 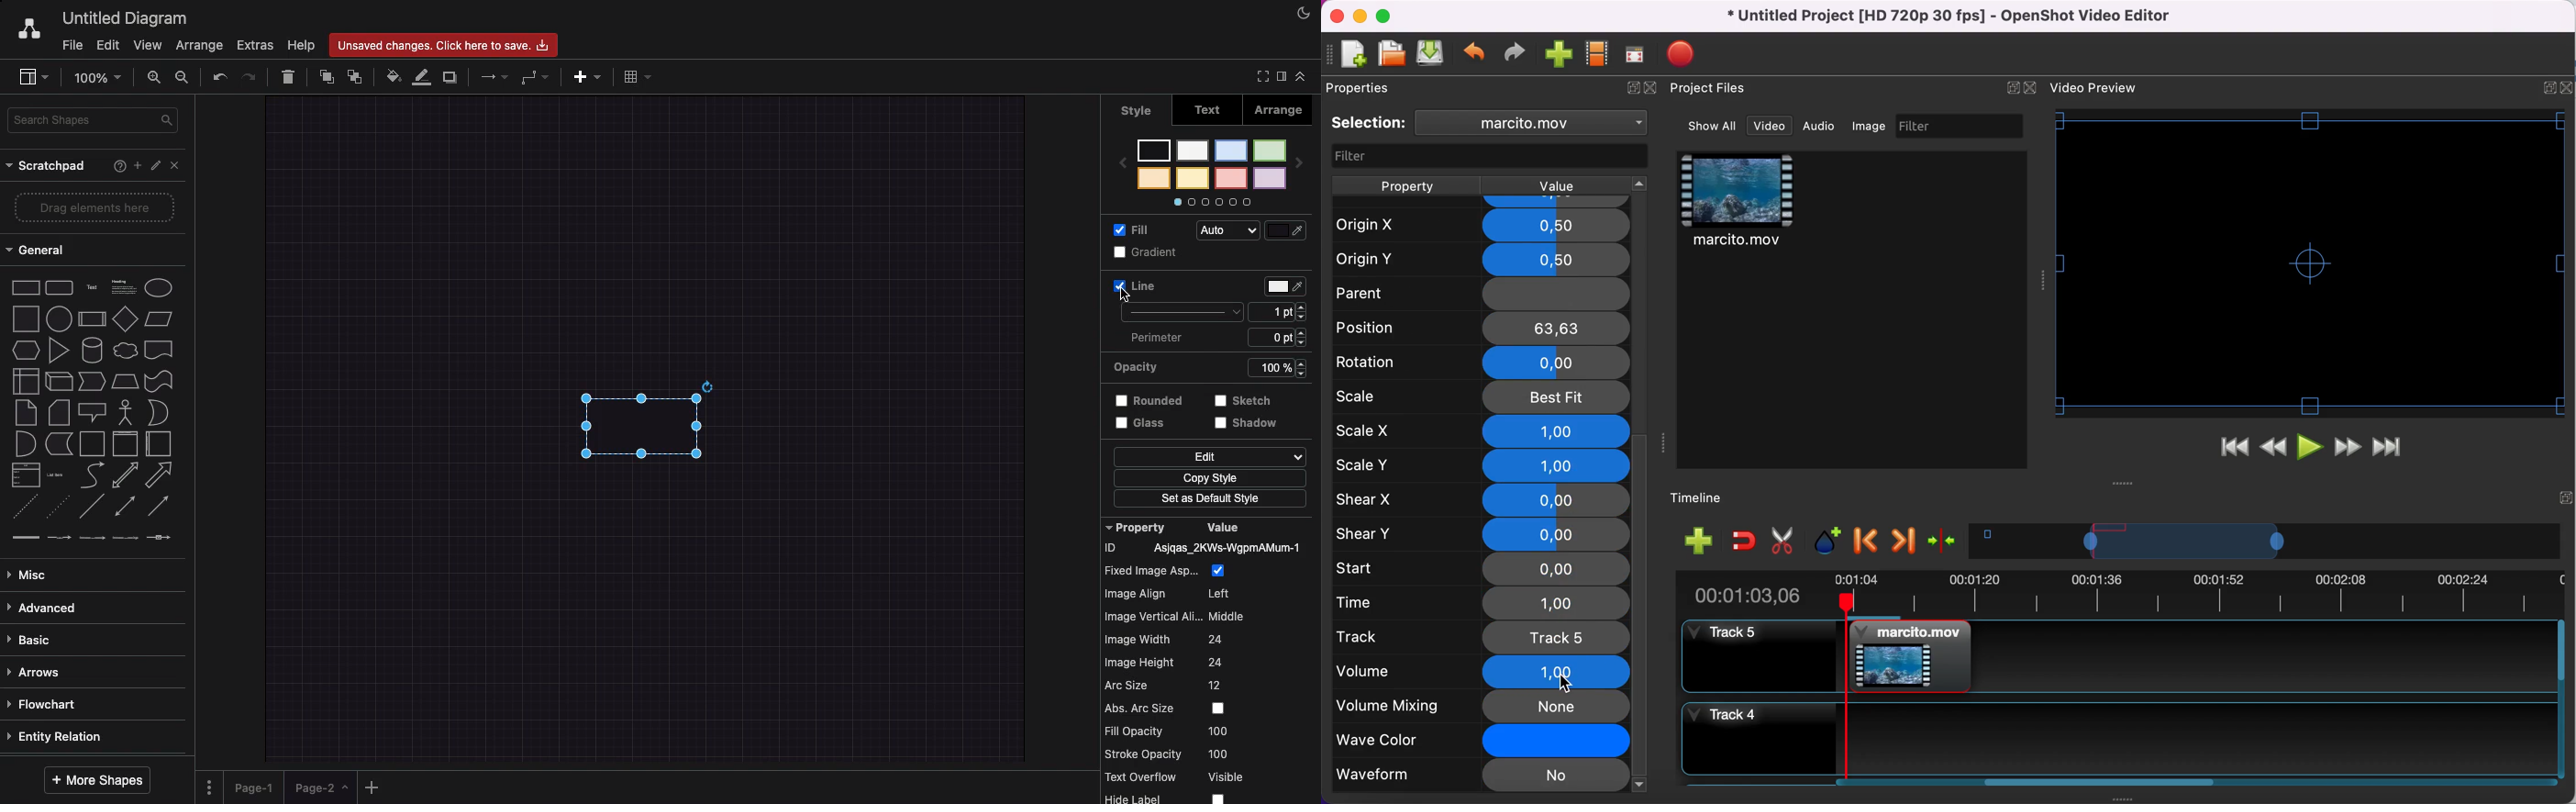 What do you see at coordinates (290, 74) in the screenshot?
I see `Delete` at bounding box center [290, 74].